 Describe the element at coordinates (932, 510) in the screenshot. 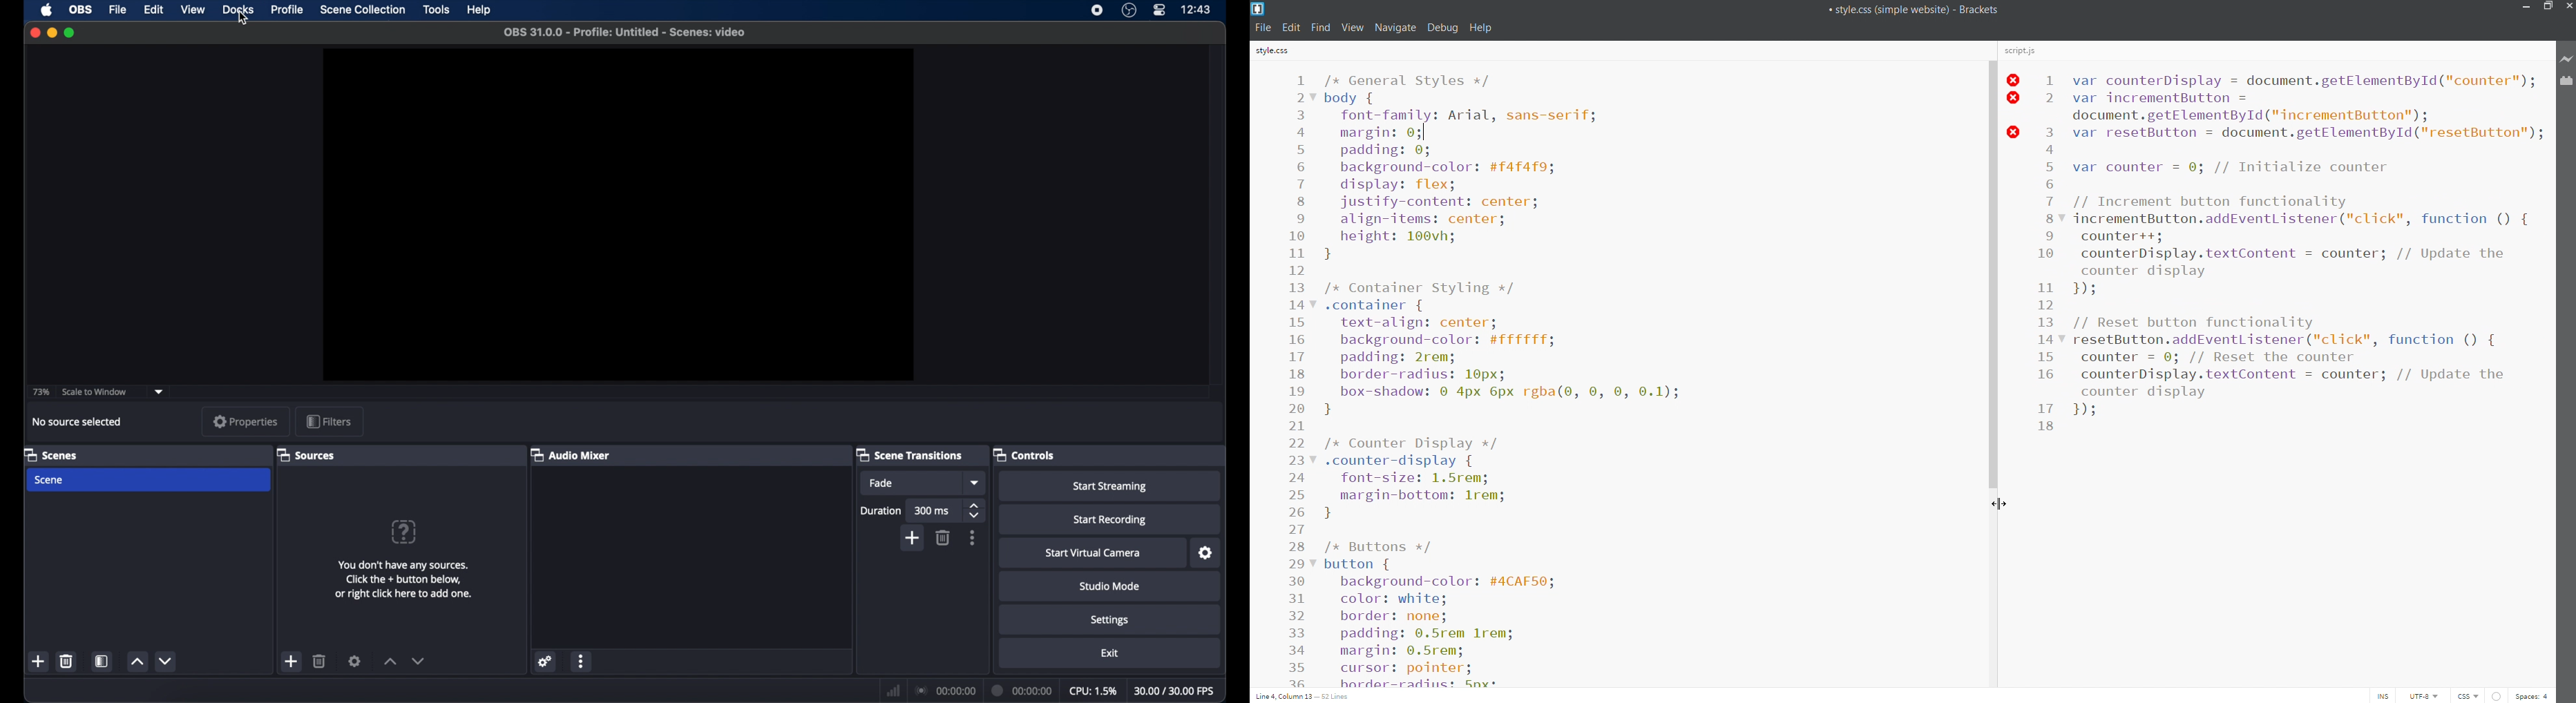

I see `300 ms` at that location.